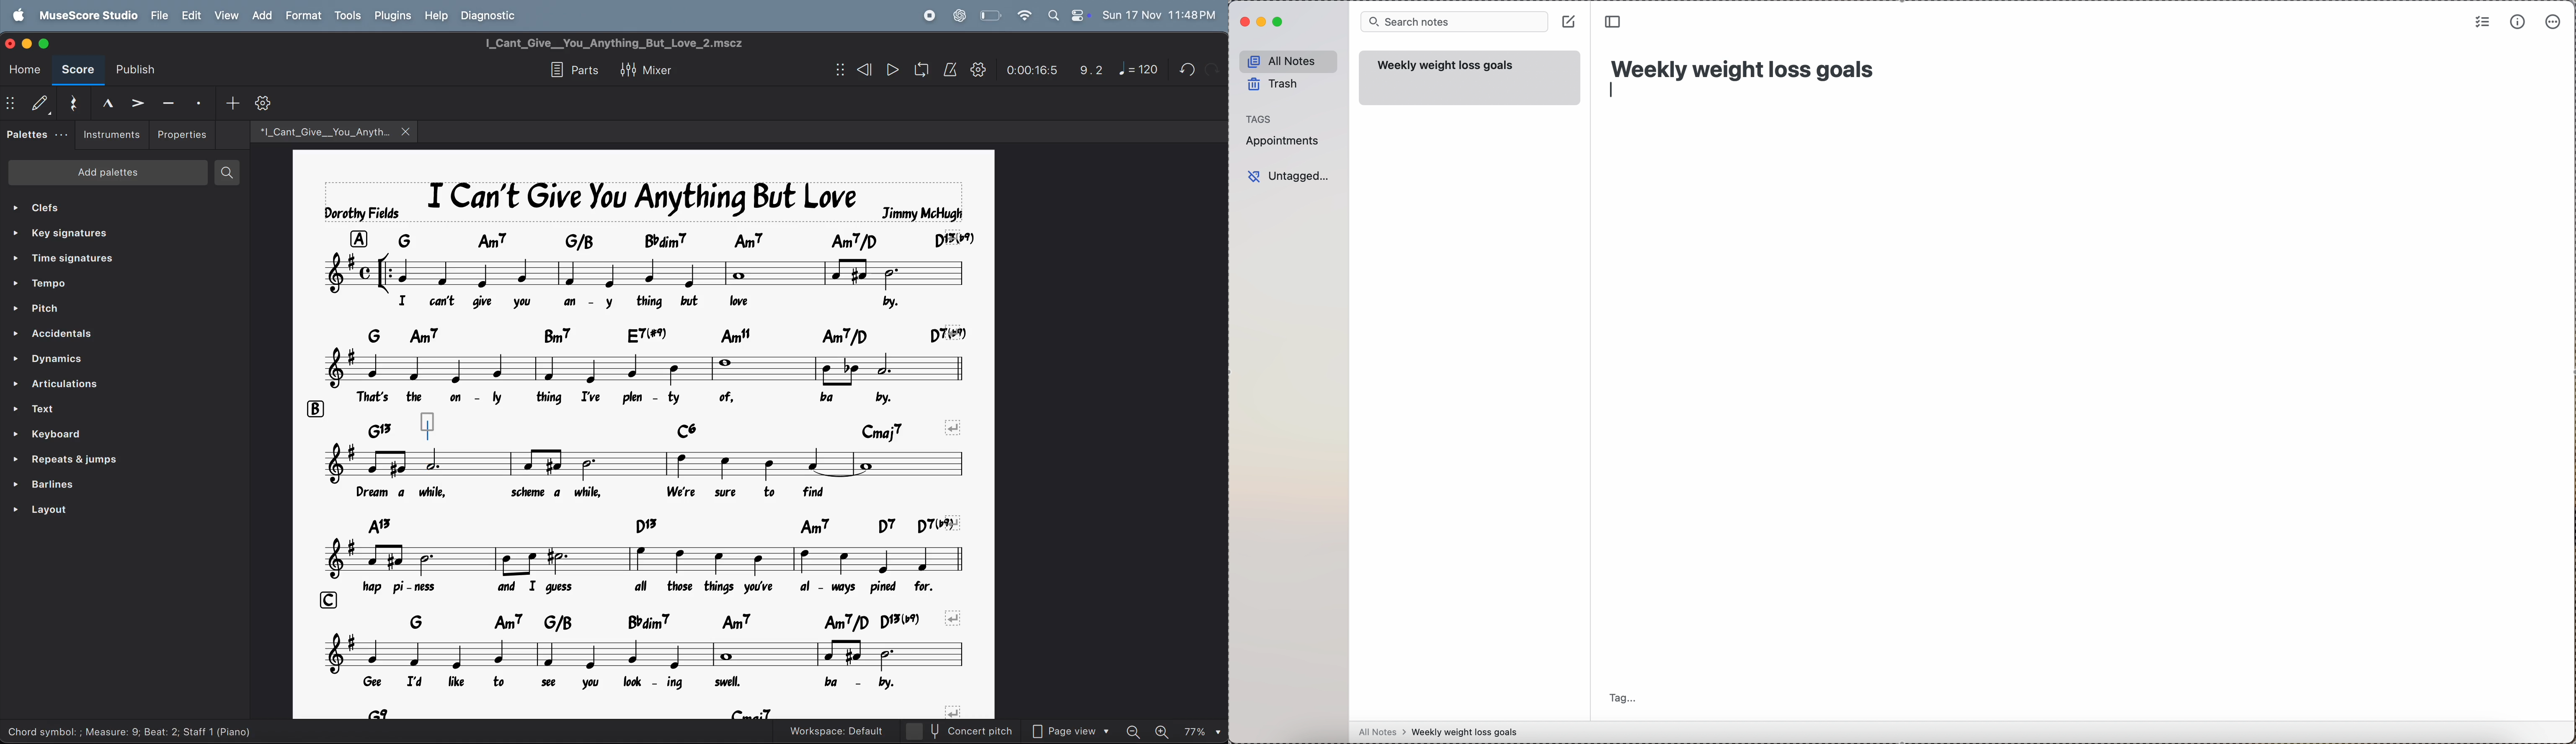  I want to click on create note, so click(1569, 21).